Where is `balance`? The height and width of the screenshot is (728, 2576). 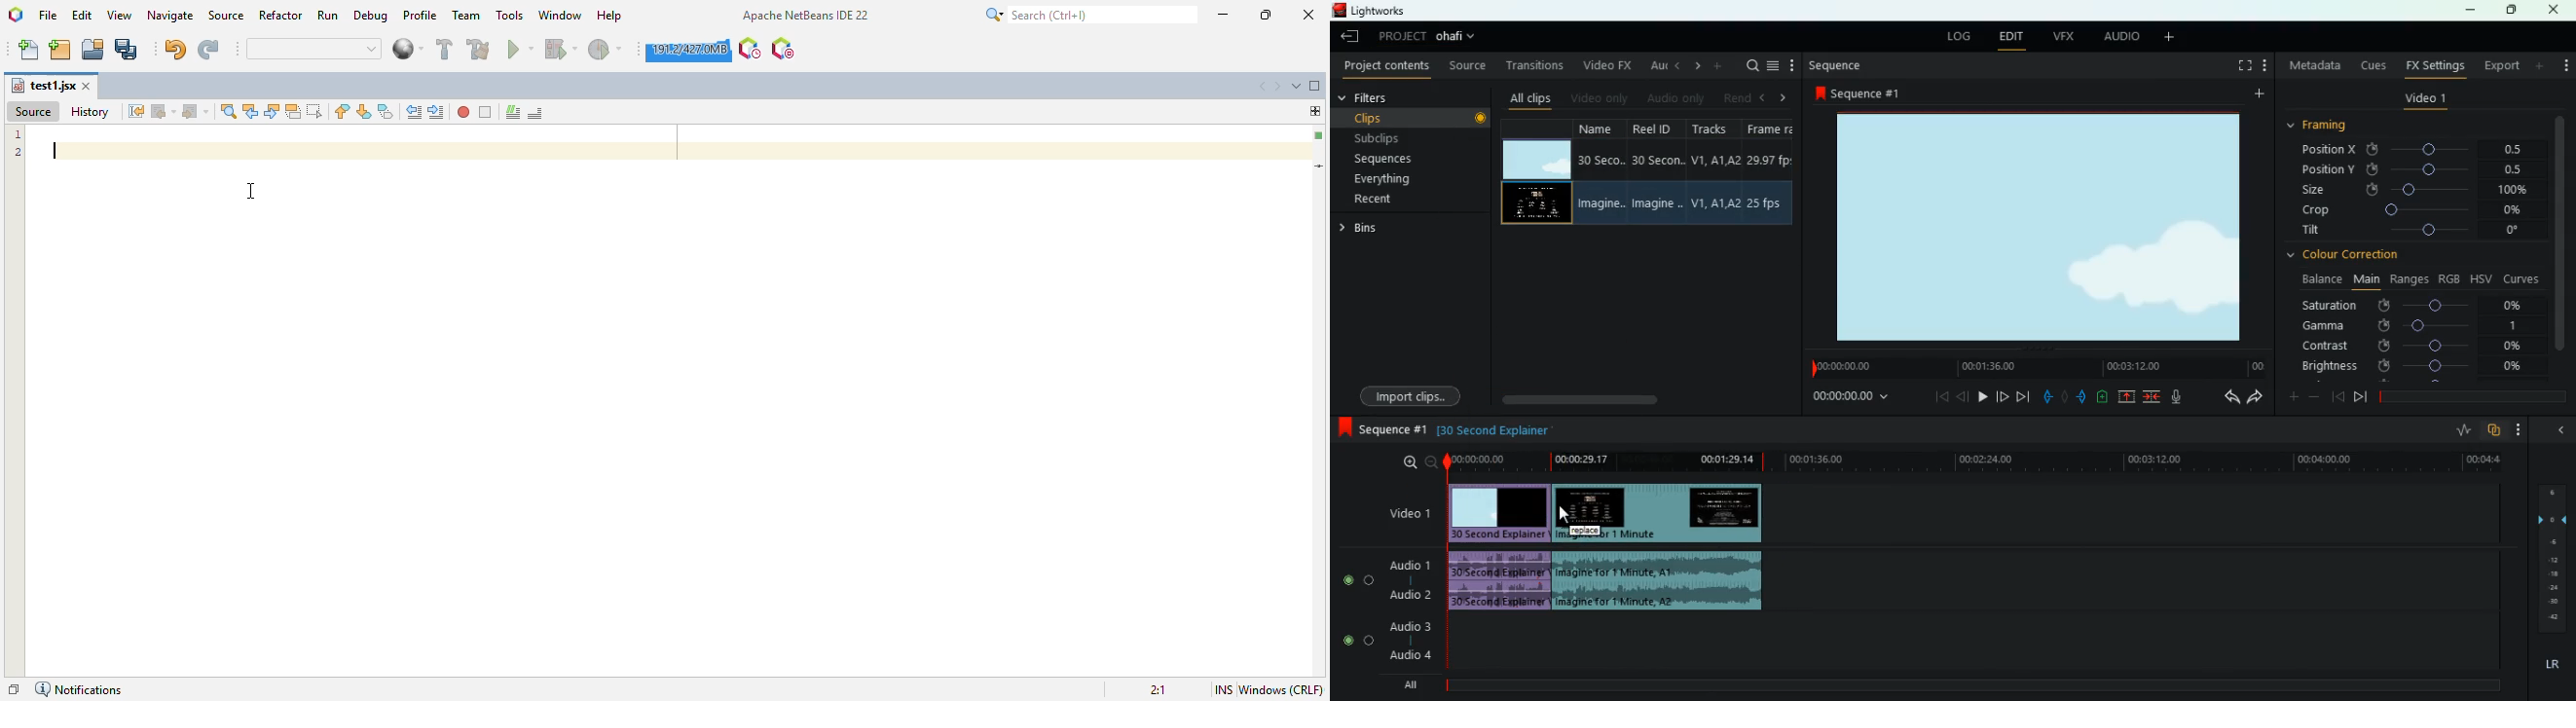
balance is located at coordinates (2319, 279).